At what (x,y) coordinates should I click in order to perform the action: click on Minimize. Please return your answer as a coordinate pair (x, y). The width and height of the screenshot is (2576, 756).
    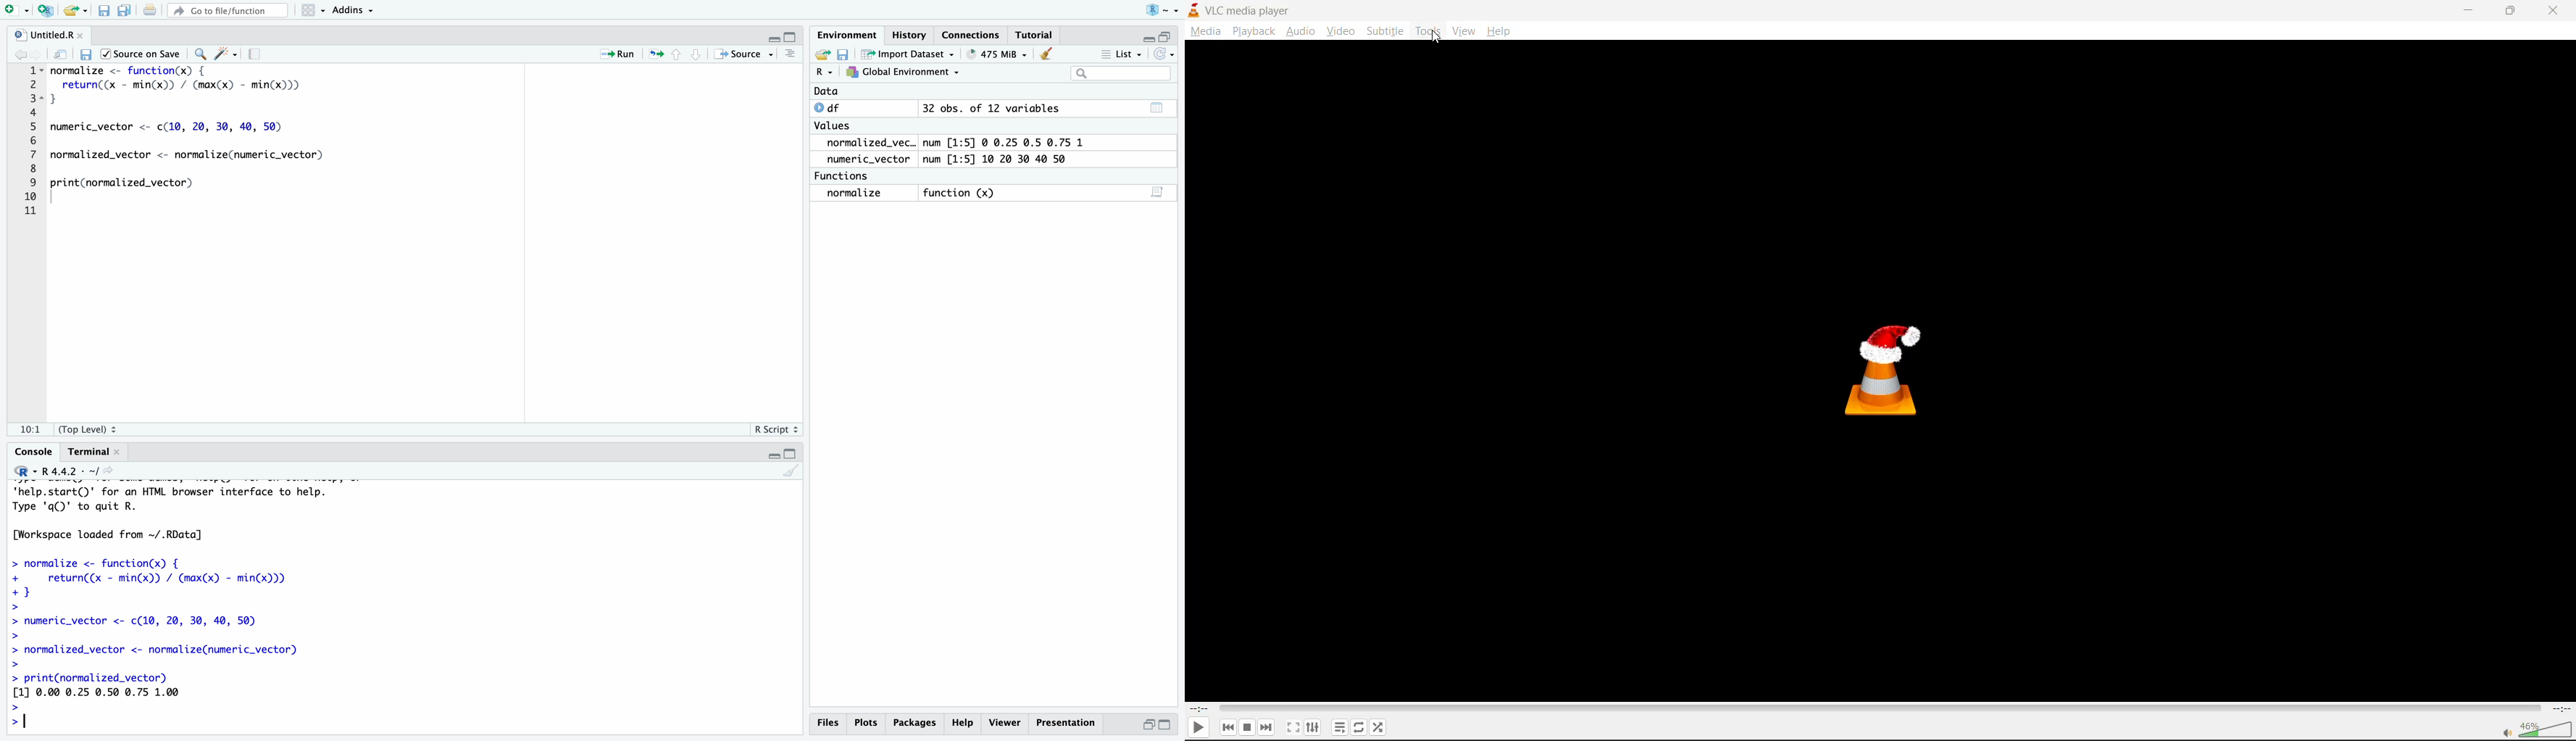
    Looking at the image, I should click on (772, 456).